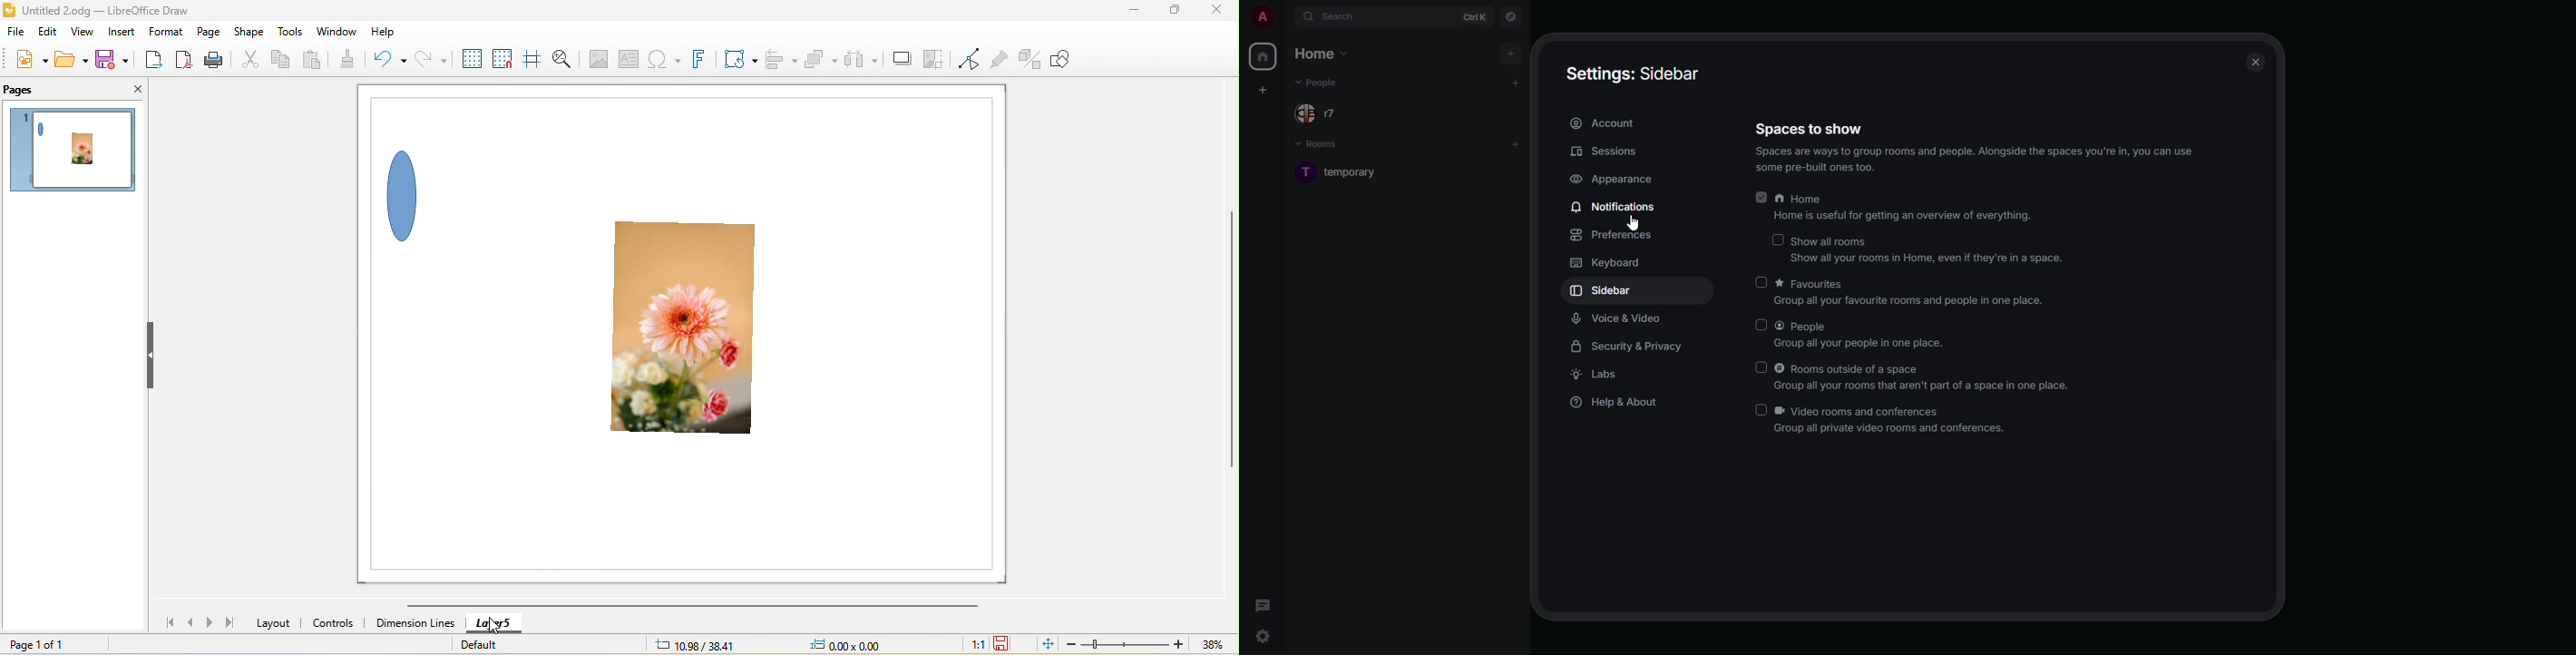 Image resolution: width=2576 pixels, height=672 pixels. Describe the element at coordinates (122, 31) in the screenshot. I see `insert` at that location.